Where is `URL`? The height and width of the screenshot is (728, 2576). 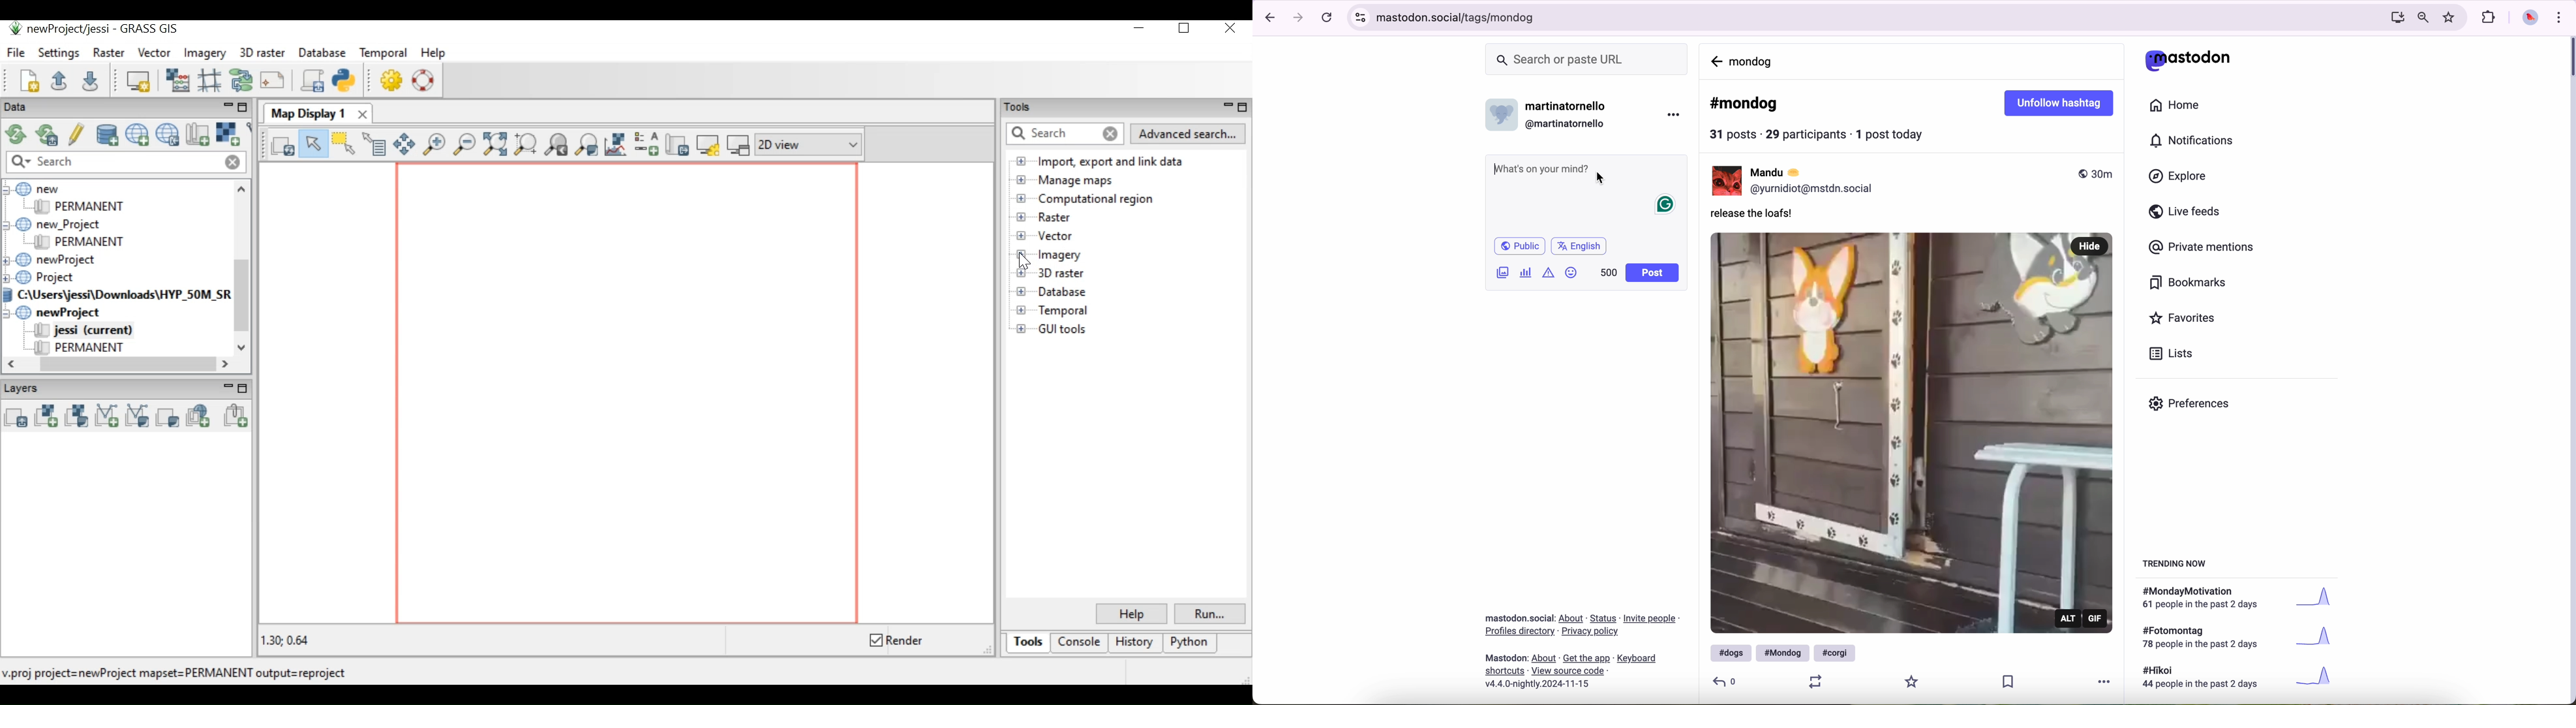 URL is located at coordinates (1861, 19).